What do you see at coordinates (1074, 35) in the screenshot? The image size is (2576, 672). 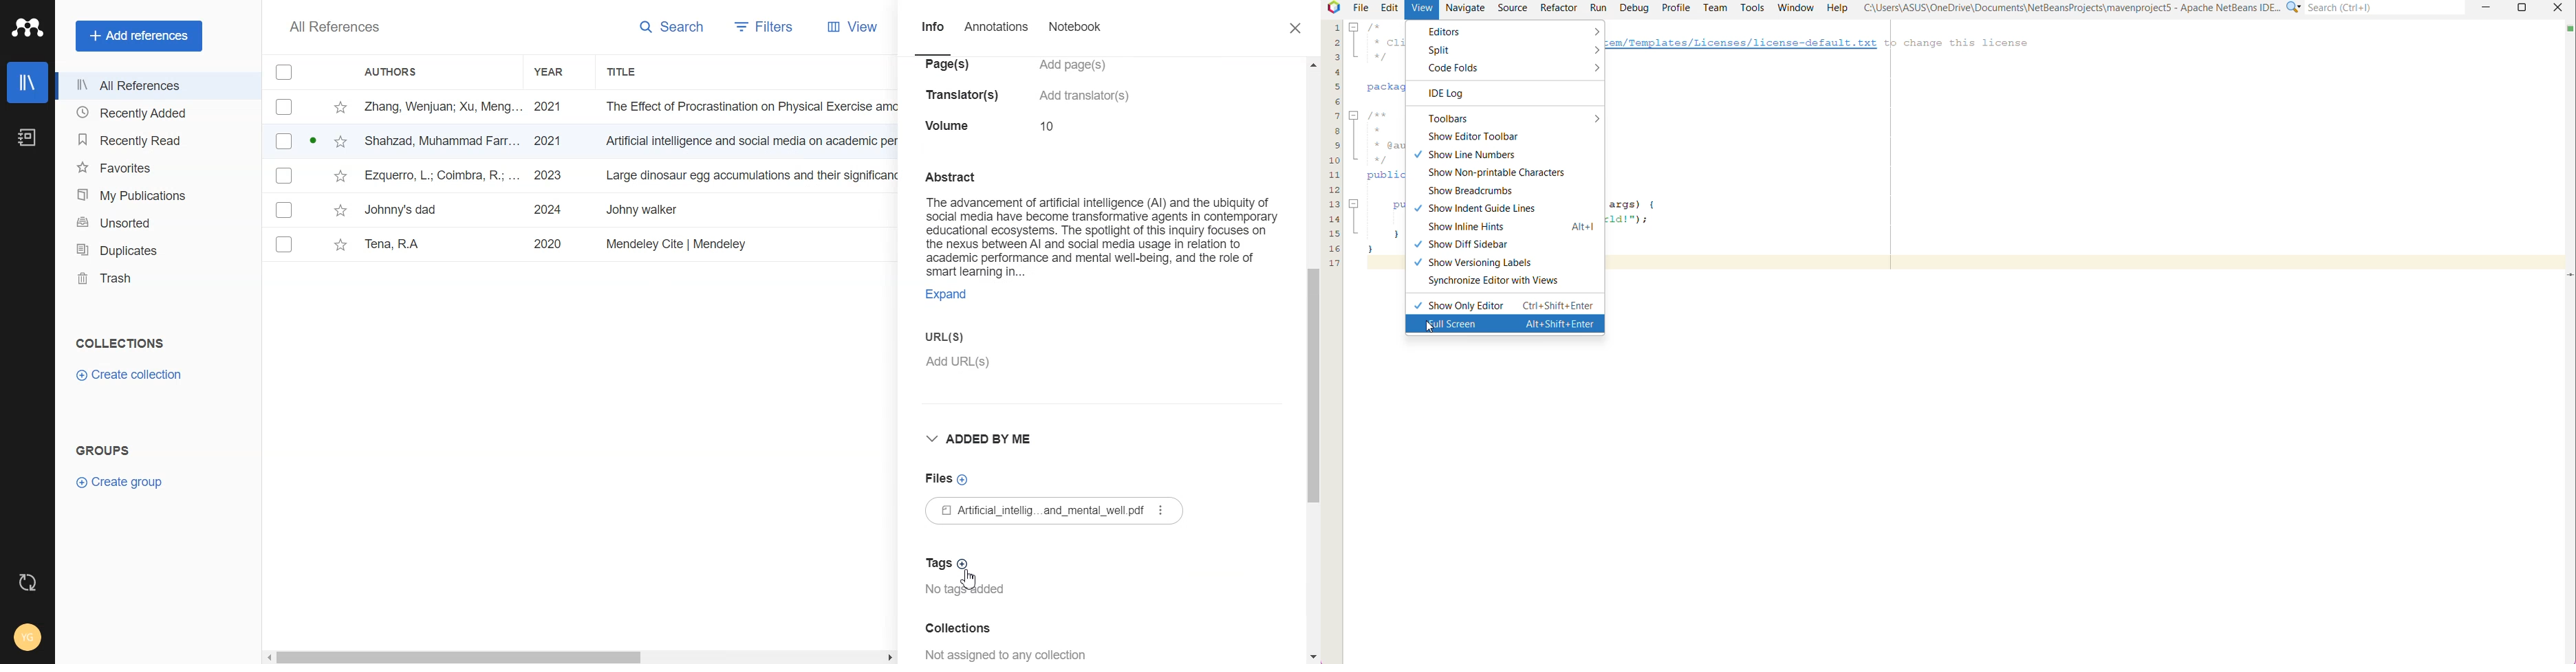 I see `Notebook` at bounding box center [1074, 35].